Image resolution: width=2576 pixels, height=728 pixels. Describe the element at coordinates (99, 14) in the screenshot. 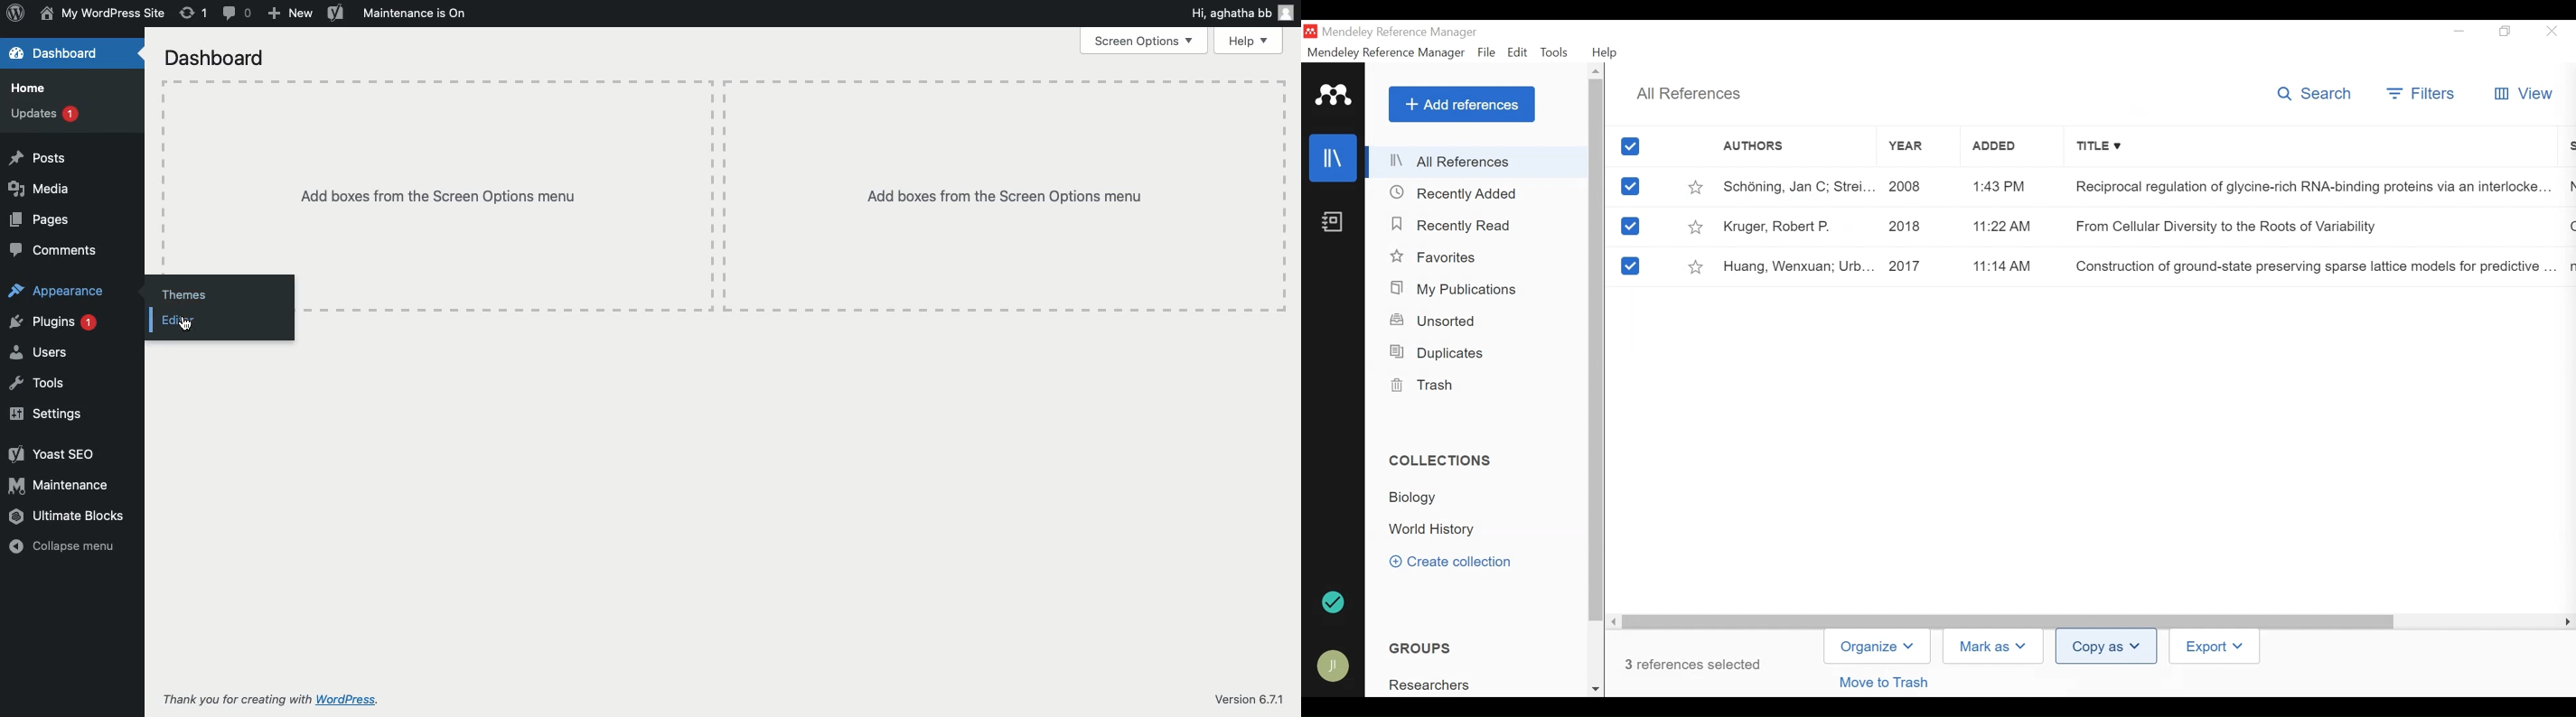

I see `Site name` at that location.